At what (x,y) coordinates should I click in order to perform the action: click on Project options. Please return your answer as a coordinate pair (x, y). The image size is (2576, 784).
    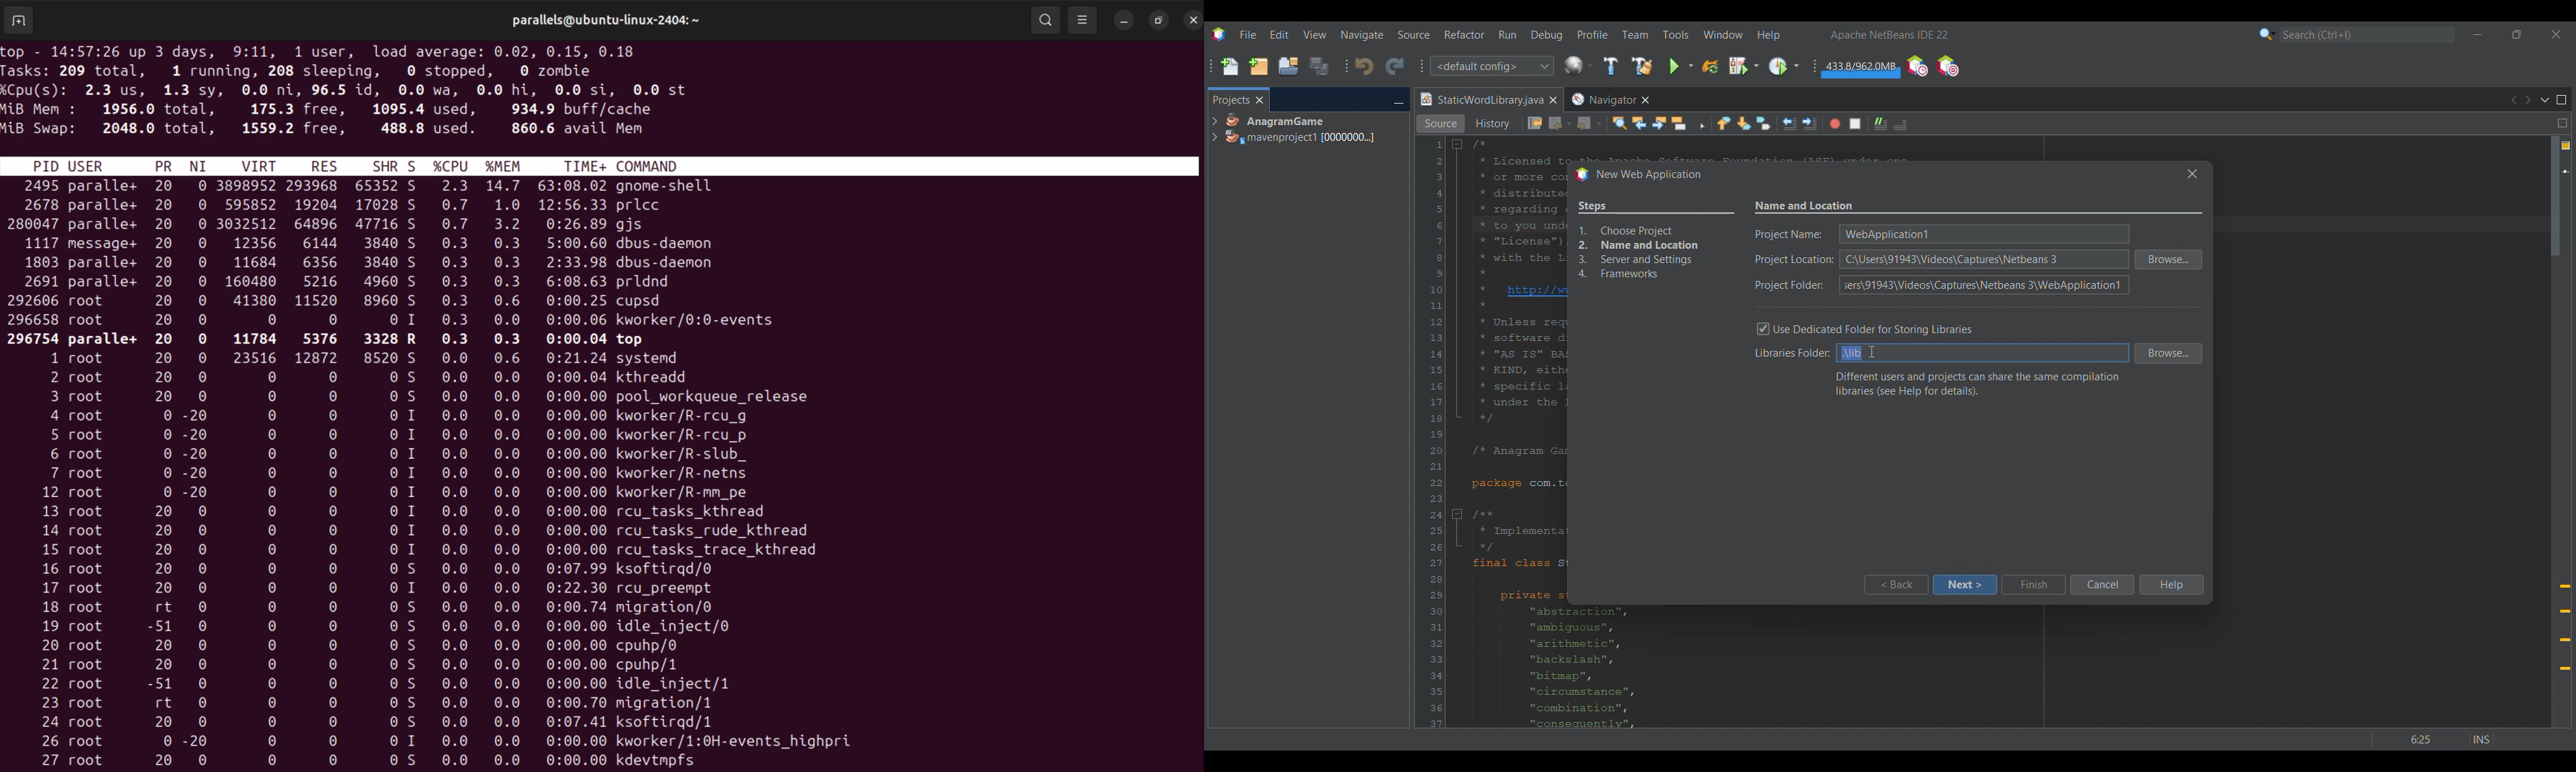
    Looking at the image, I should click on (1301, 129).